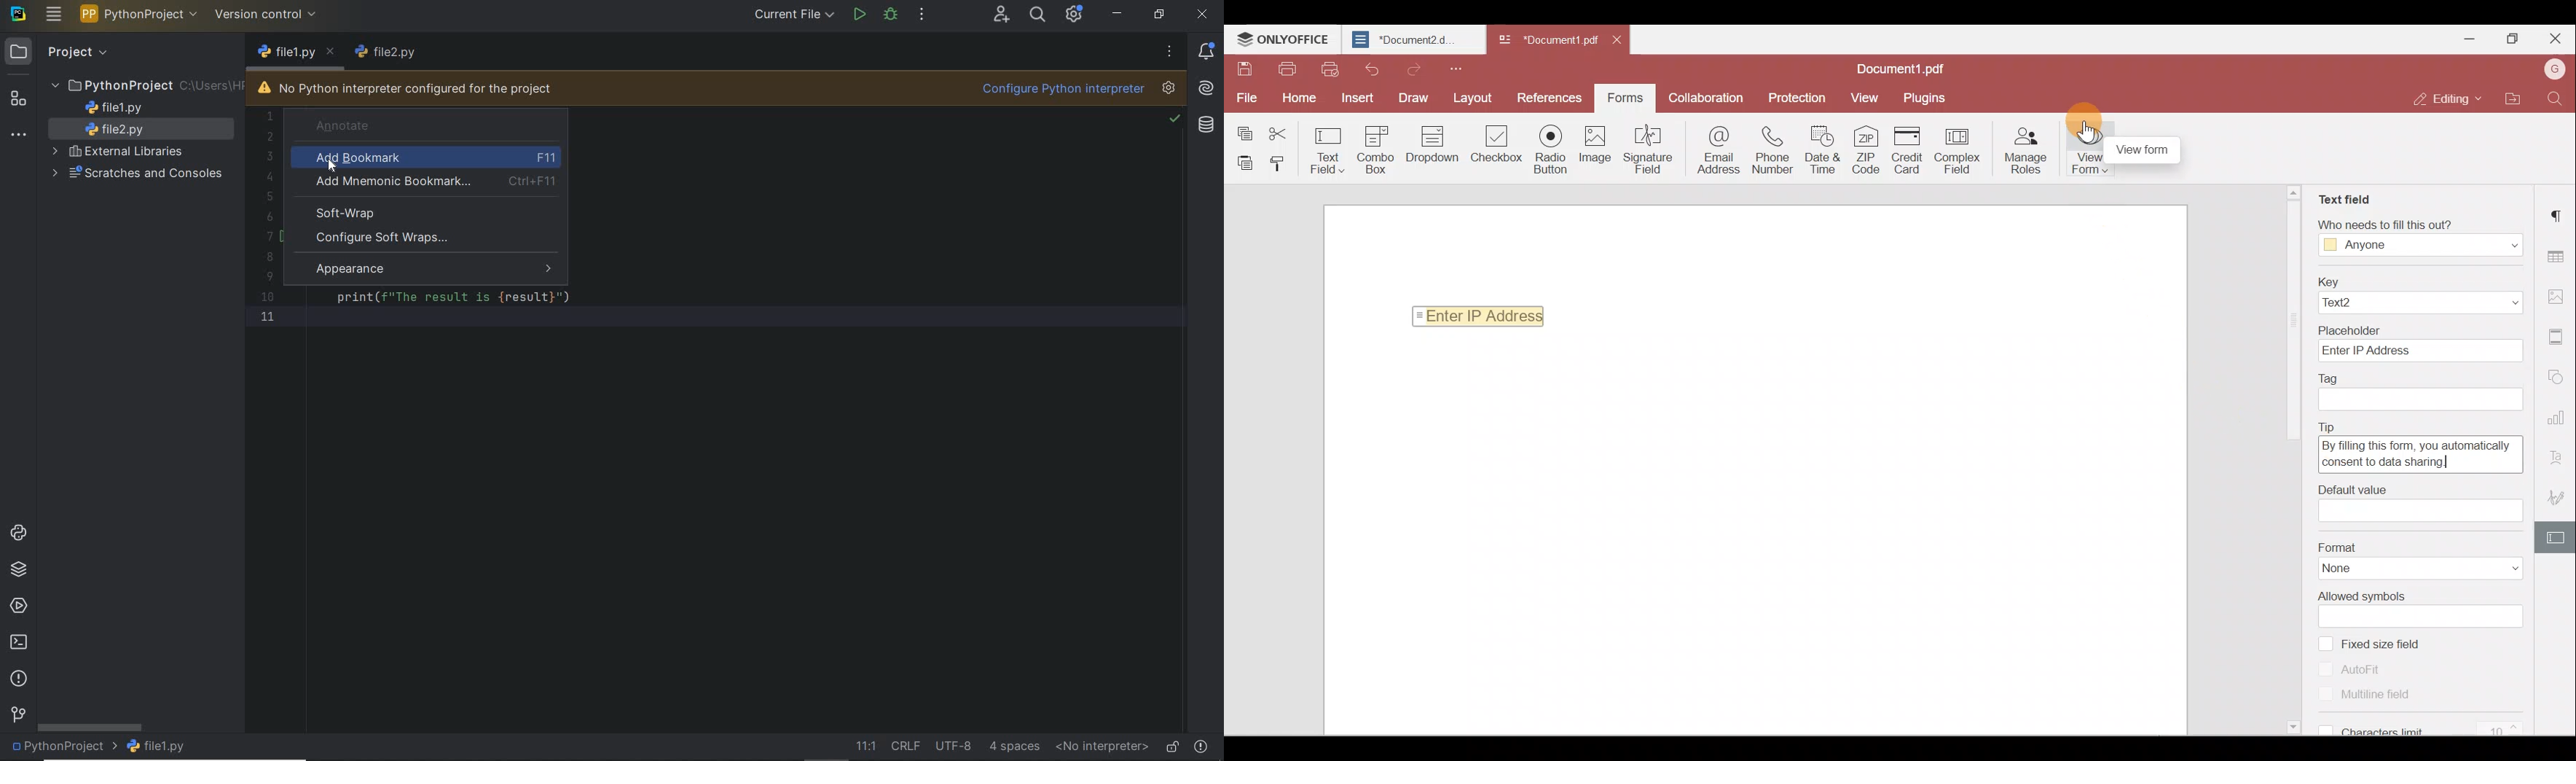  Describe the element at coordinates (1651, 151) in the screenshot. I see `Signature field` at that location.